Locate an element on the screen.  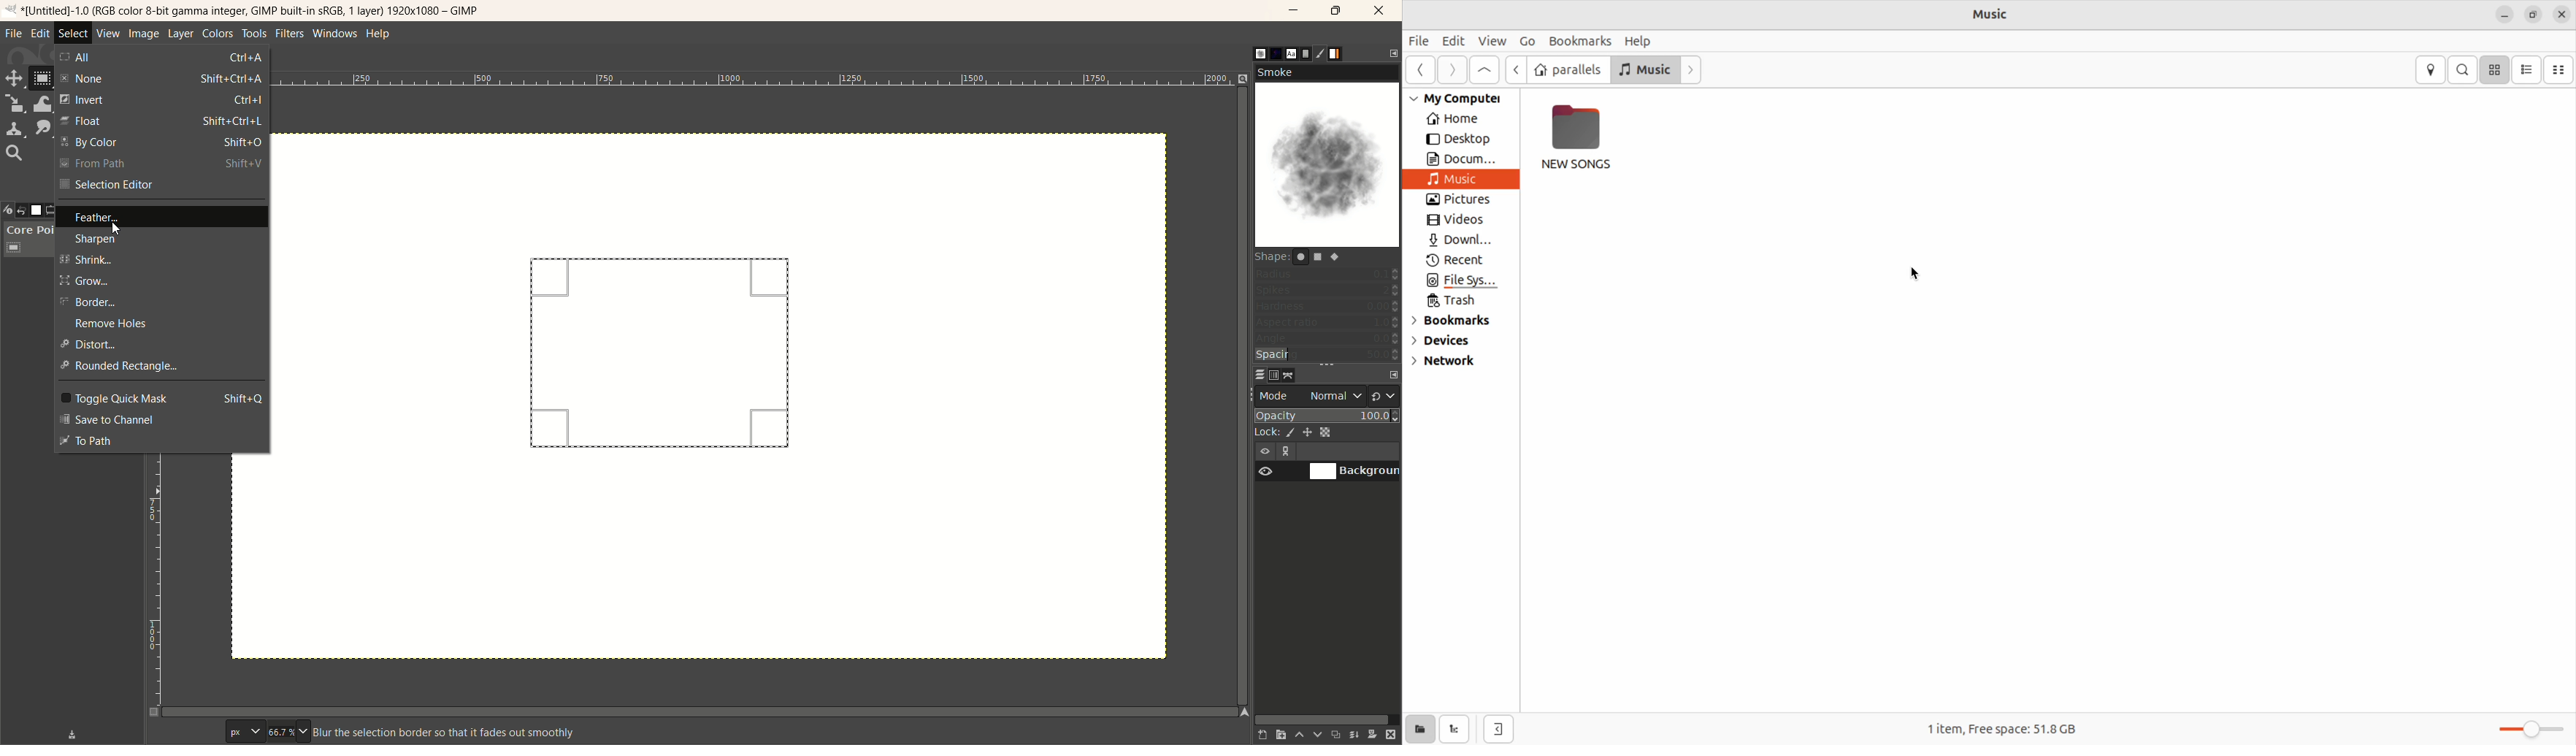
help is located at coordinates (377, 34).